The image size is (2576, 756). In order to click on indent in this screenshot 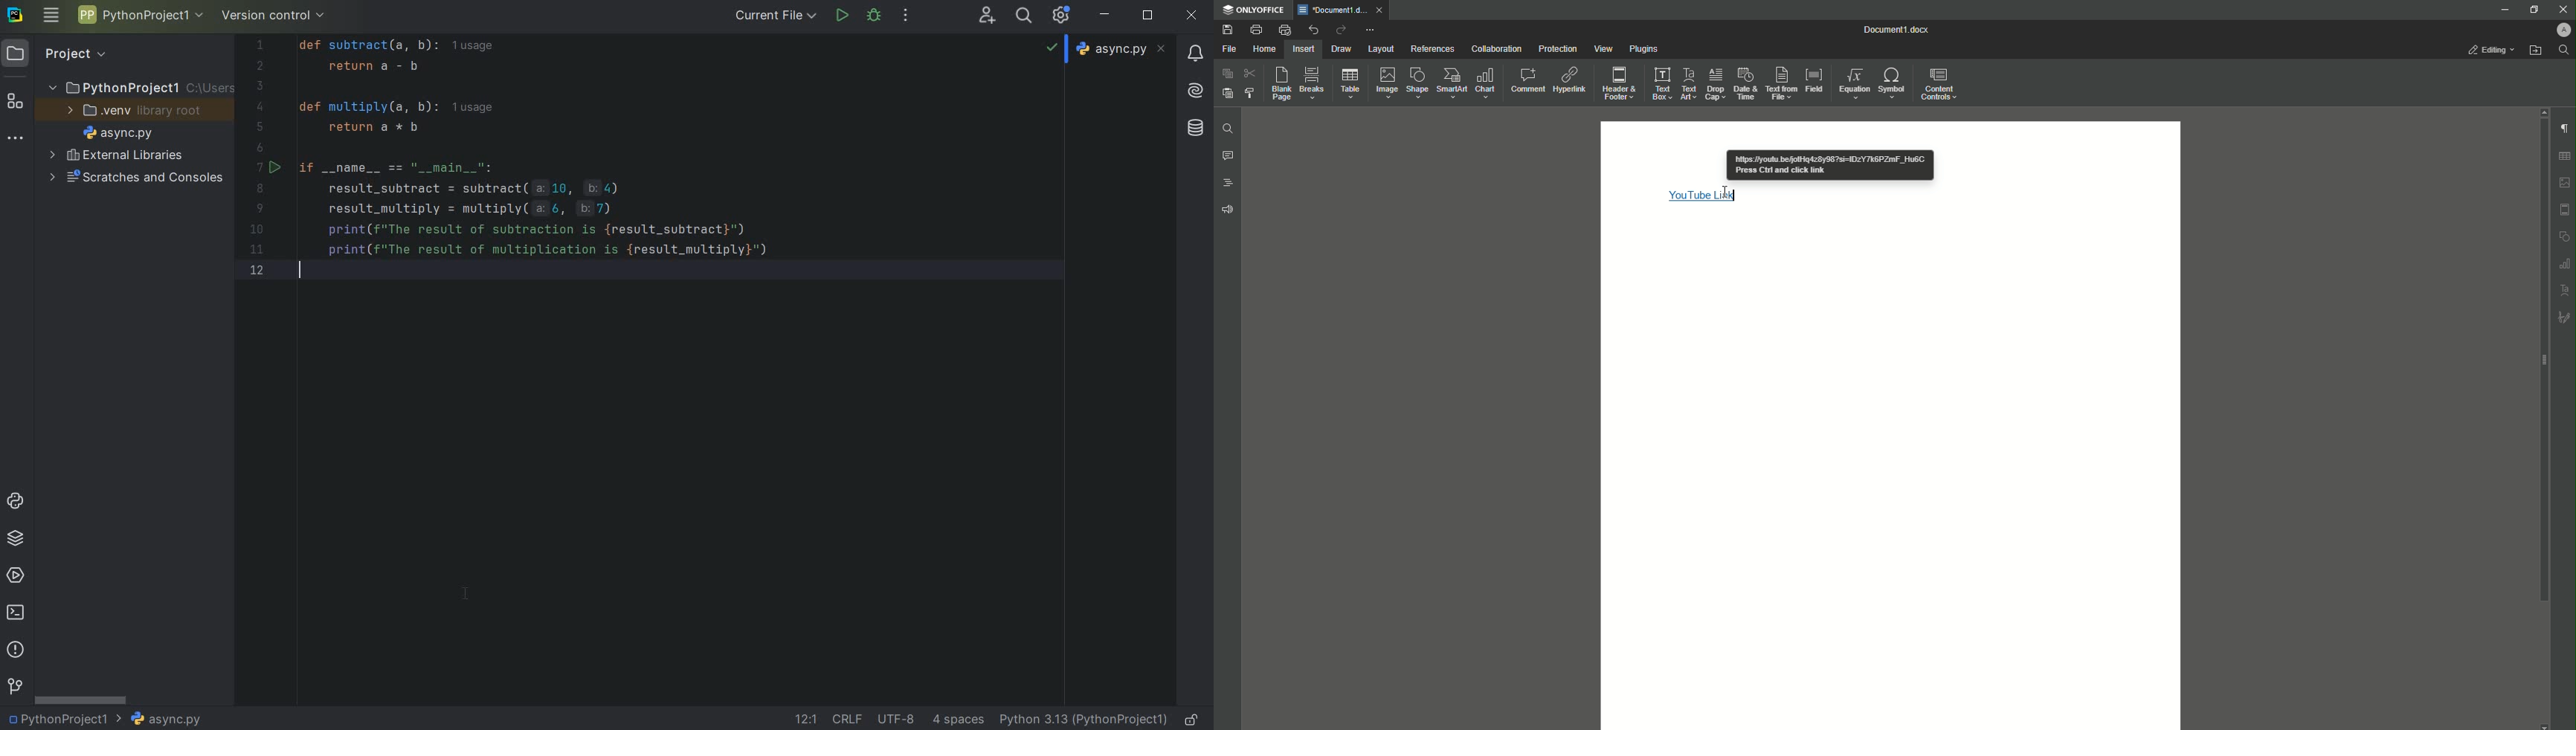, I will do `click(958, 720)`.